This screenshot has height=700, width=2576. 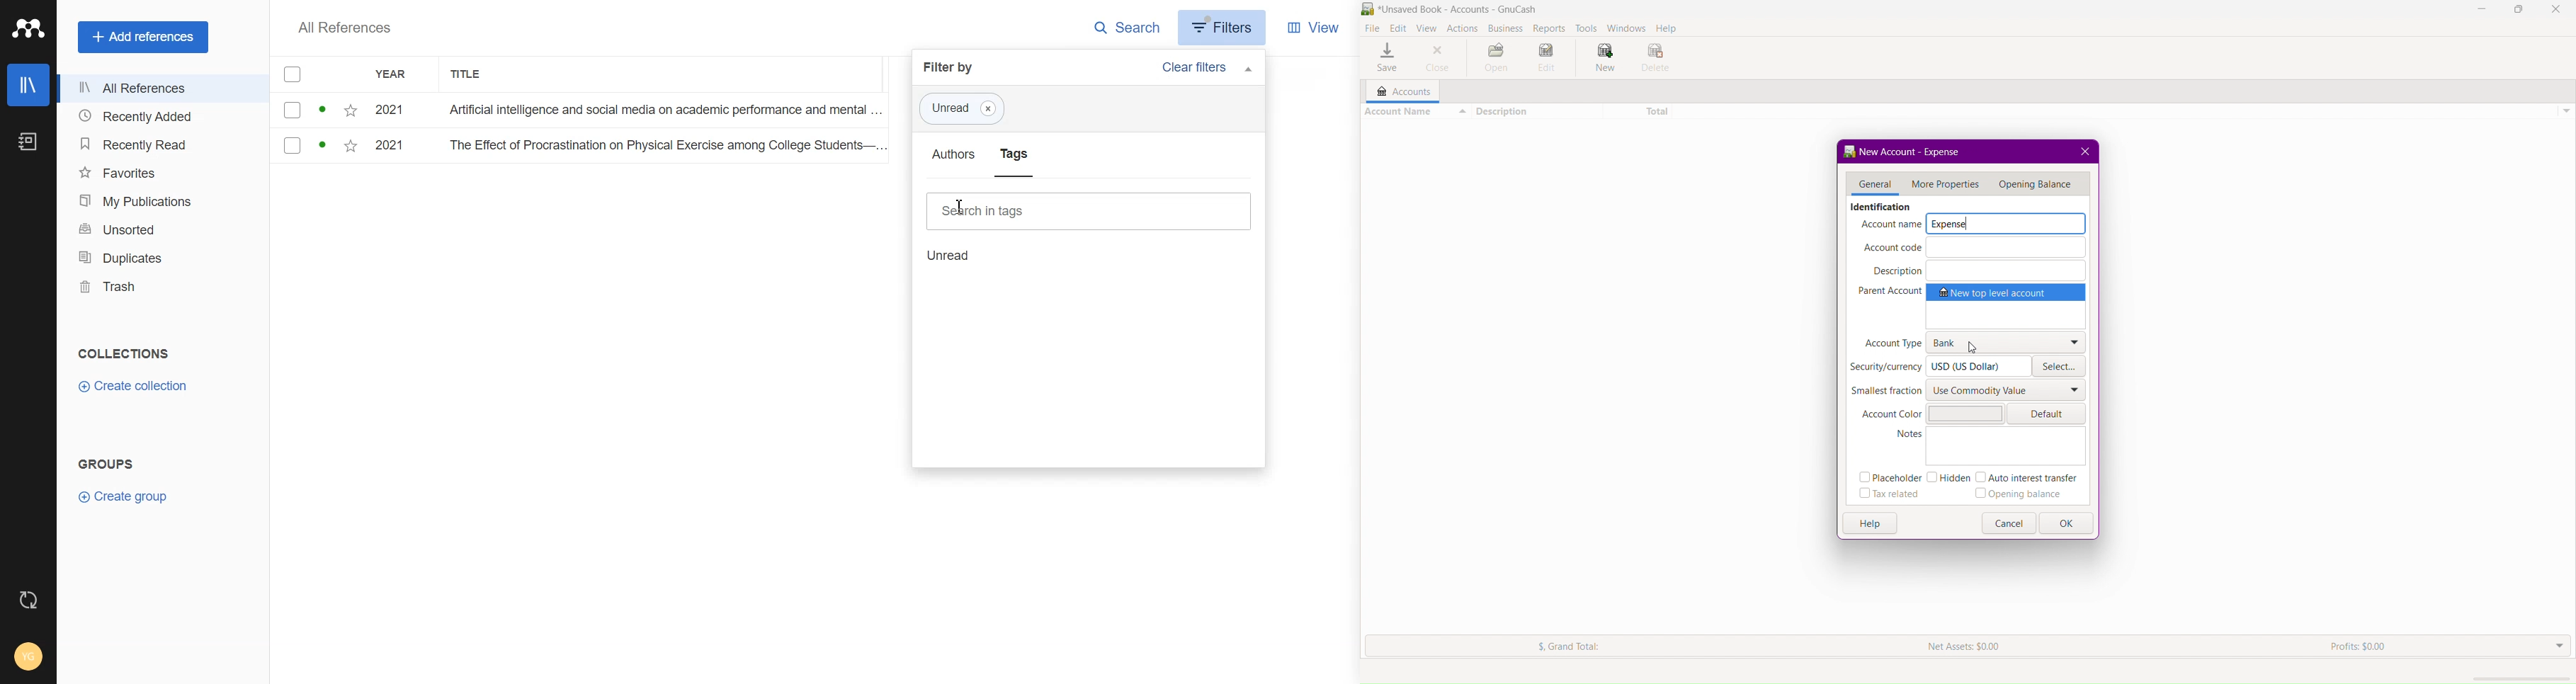 What do you see at coordinates (1976, 270) in the screenshot?
I see `Description` at bounding box center [1976, 270].